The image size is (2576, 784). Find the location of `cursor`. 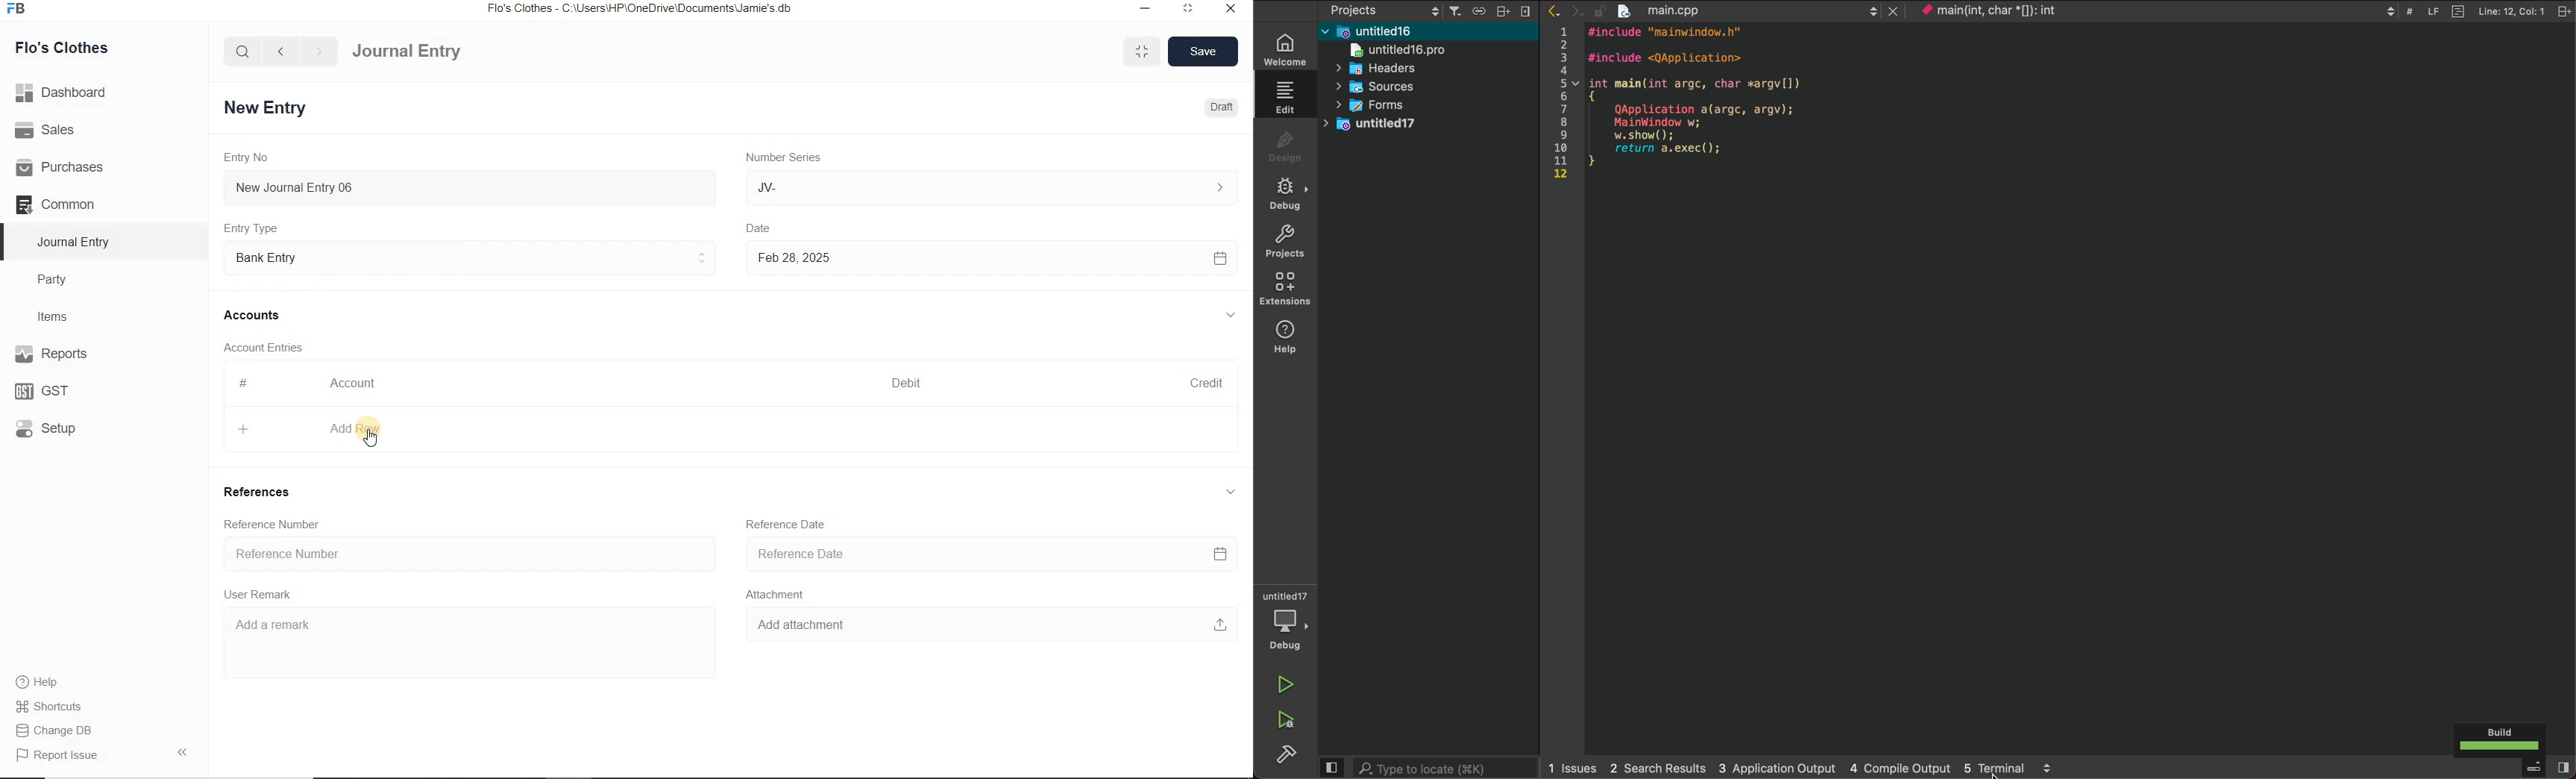

cursor is located at coordinates (374, 441).